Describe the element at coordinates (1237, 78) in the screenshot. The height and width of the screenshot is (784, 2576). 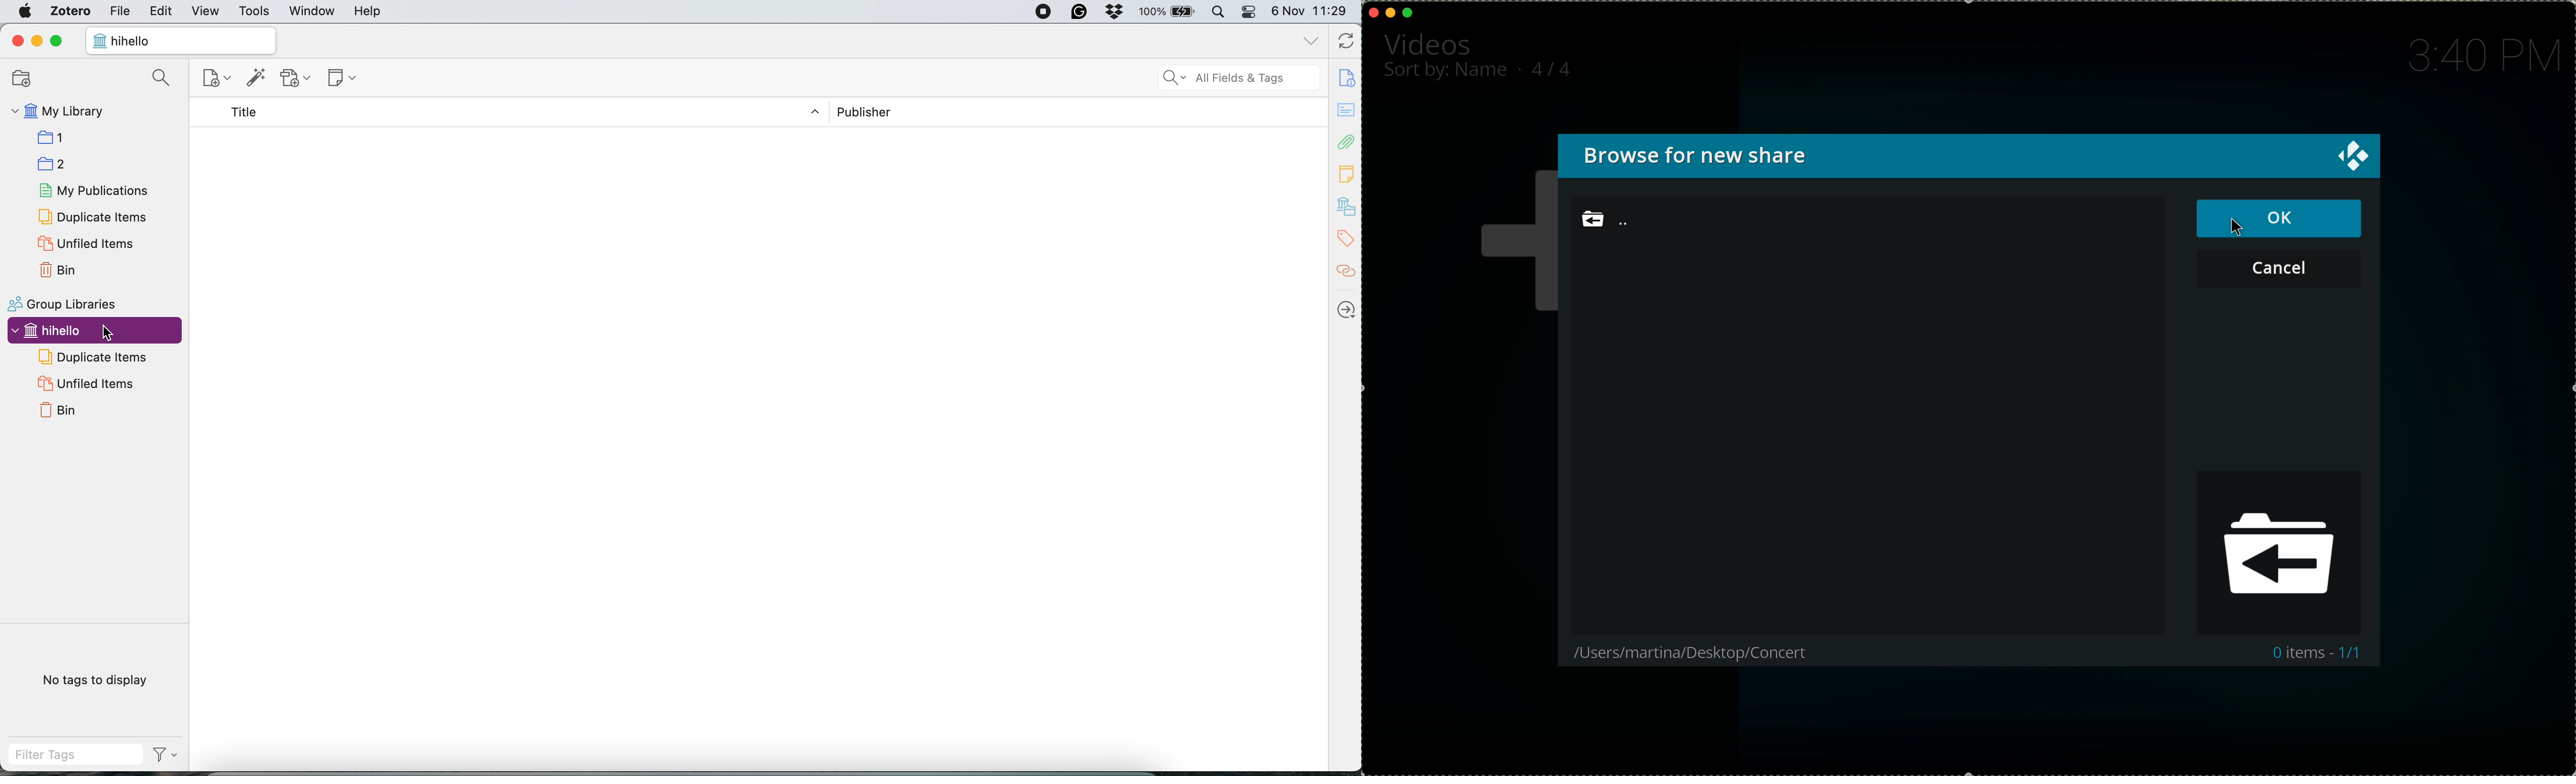
I see `all fields and tags` at that location.